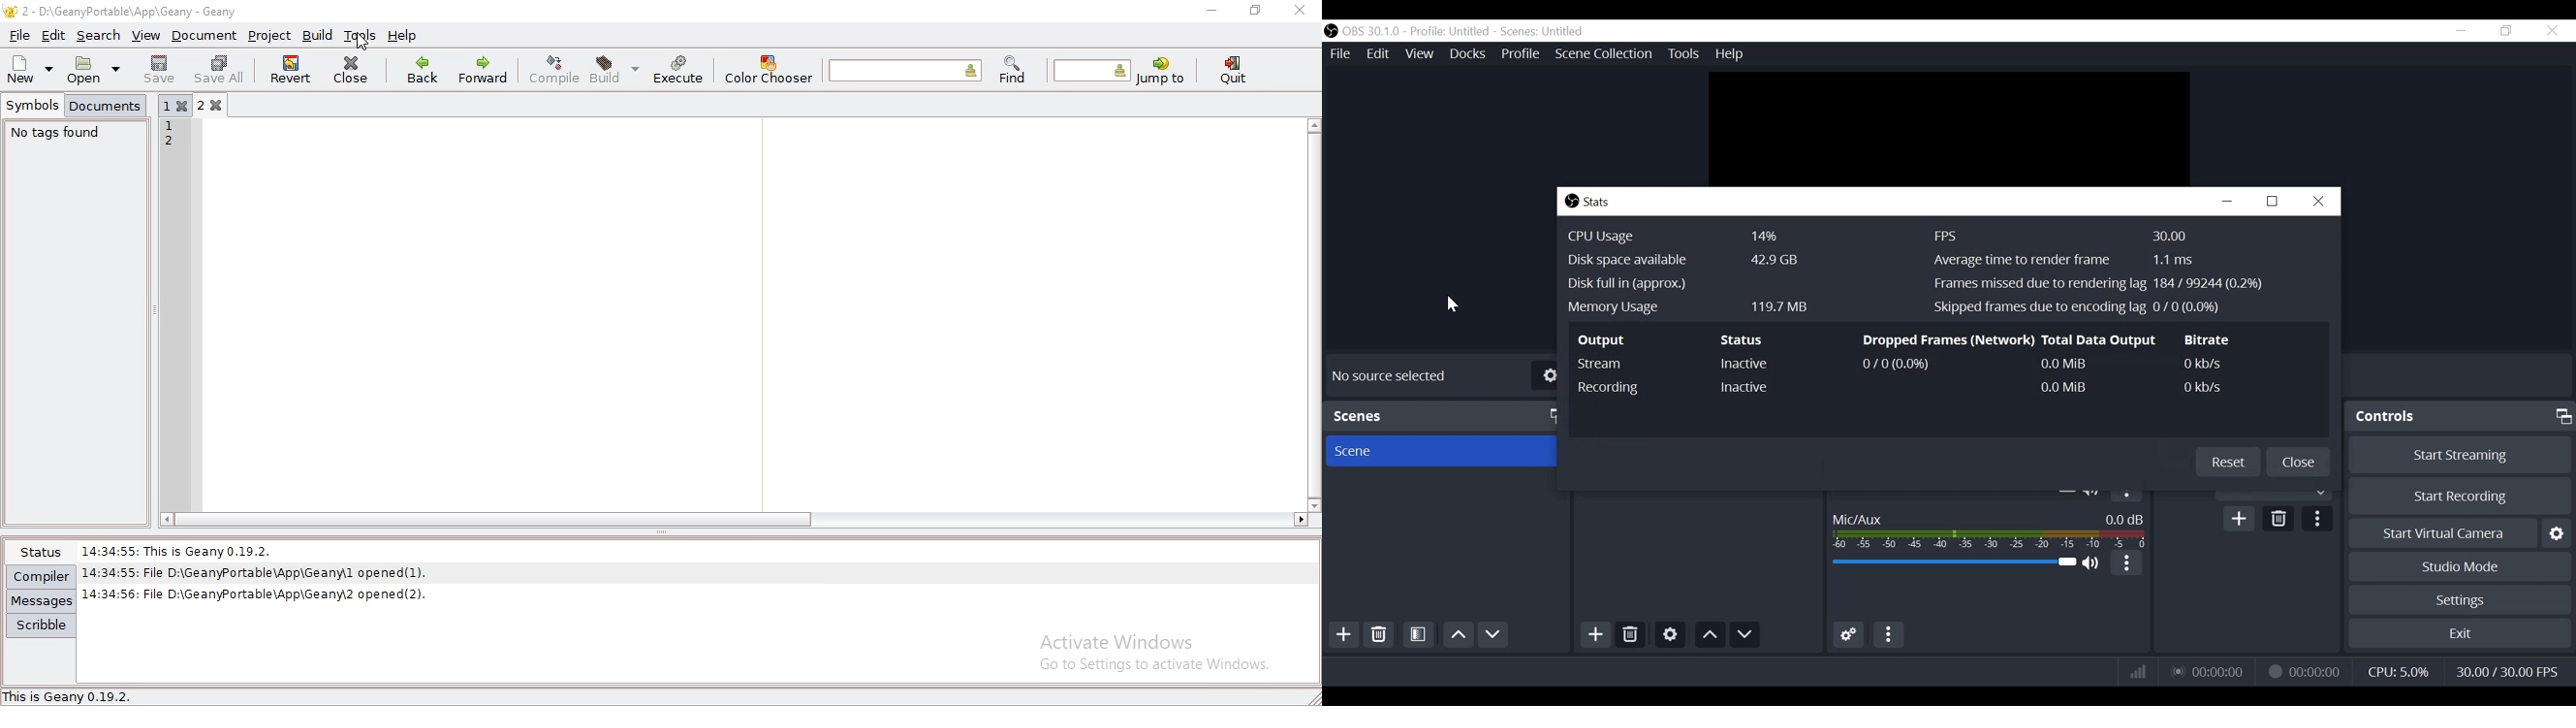 The height and width of the screenshot is (728, 2576). I want to click on 0 kb/s, so click(2208, 388).